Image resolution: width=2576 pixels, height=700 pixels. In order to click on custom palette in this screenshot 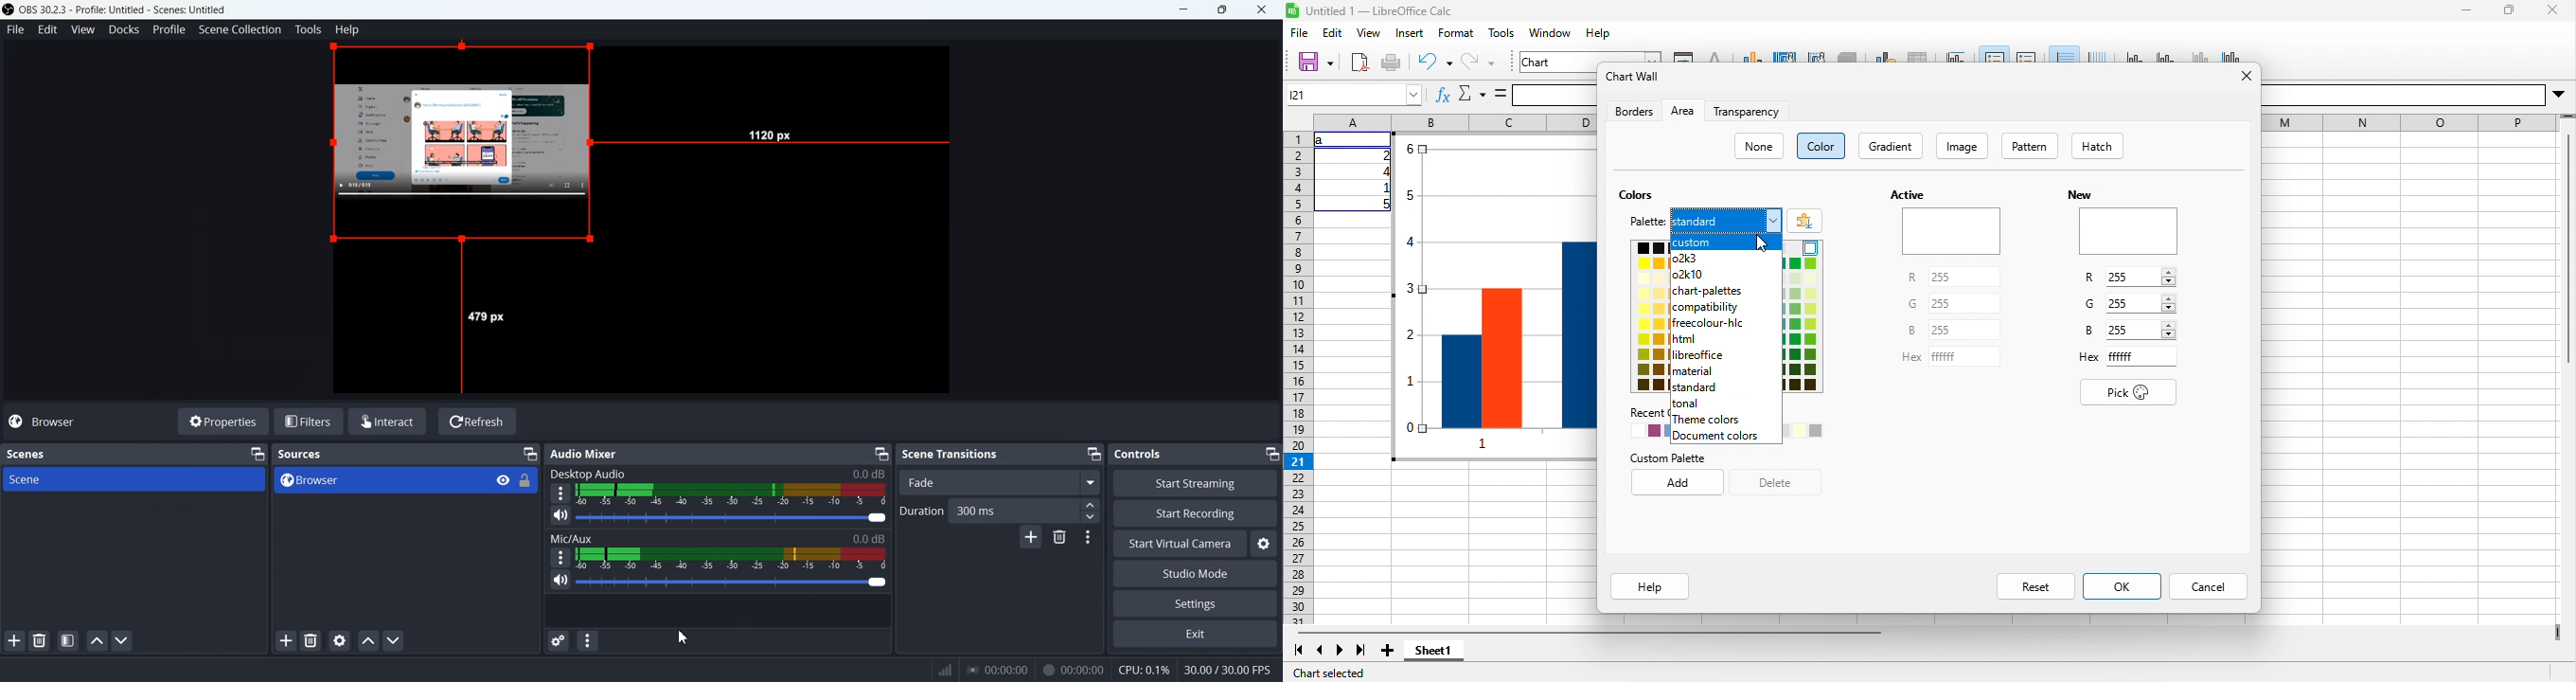, I will do `click(1667, 458)`.